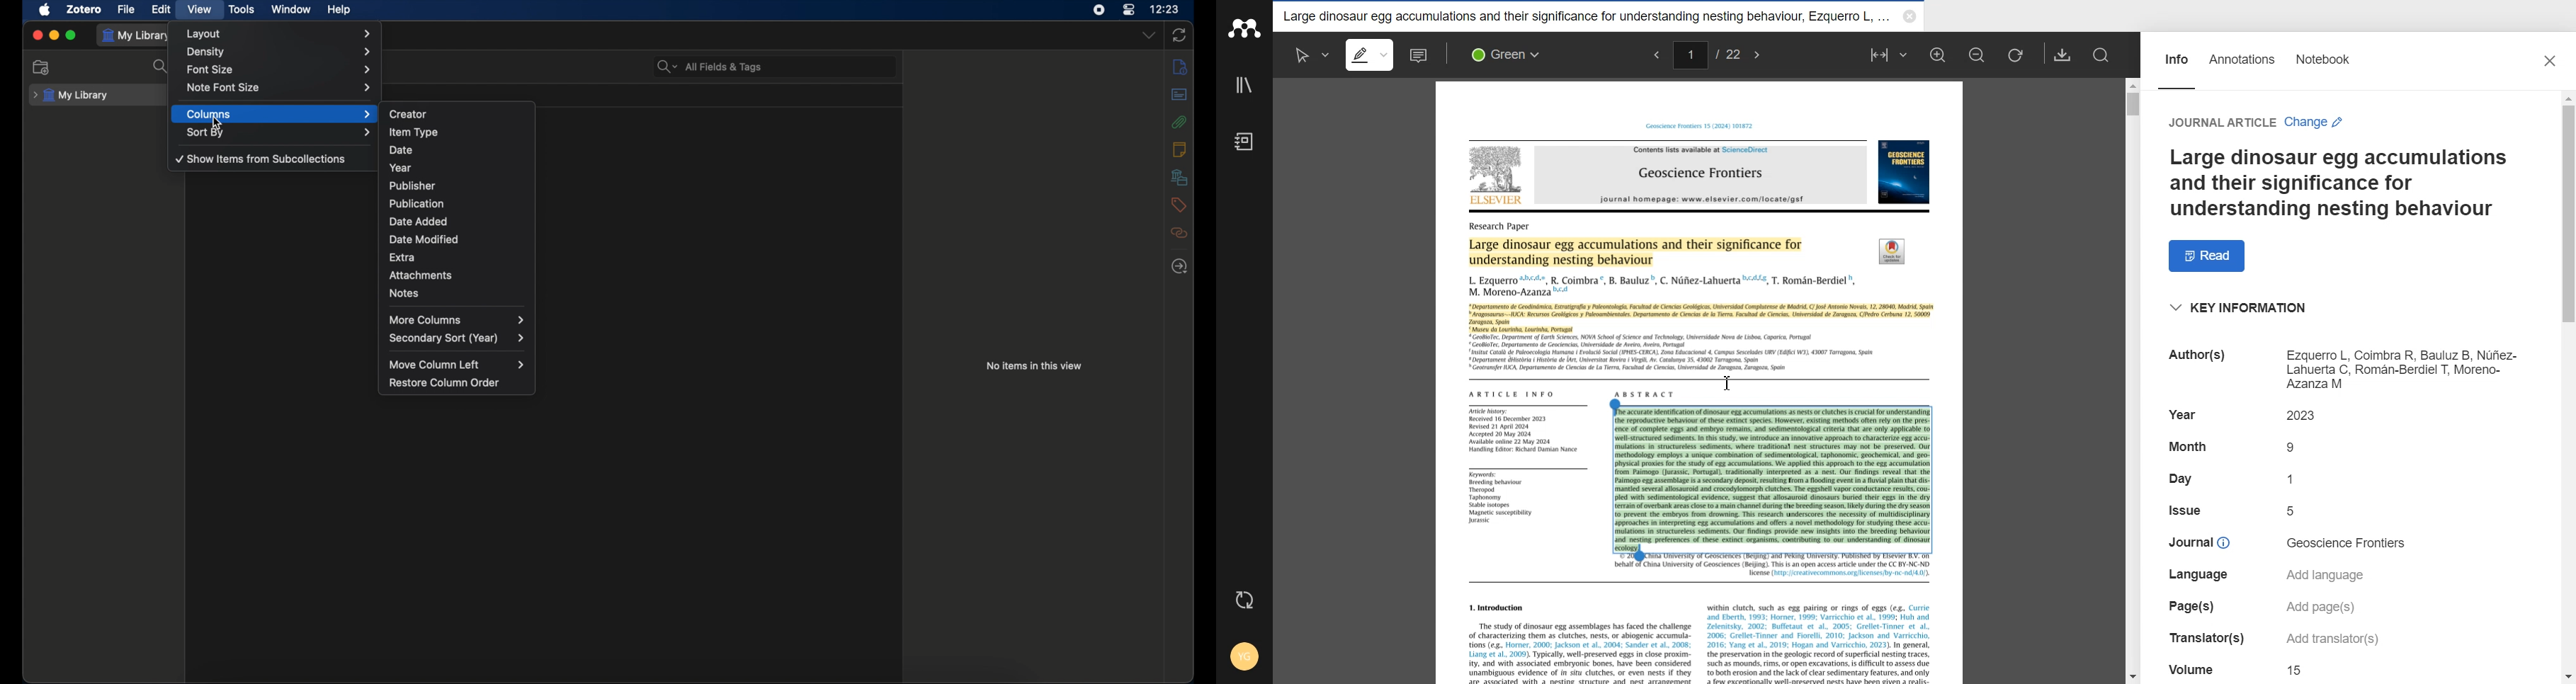  What do you see at coordinates (2563, 387) in the screenshot?
I see `Vertical scroll bar` at bounding box center [2563, 387].